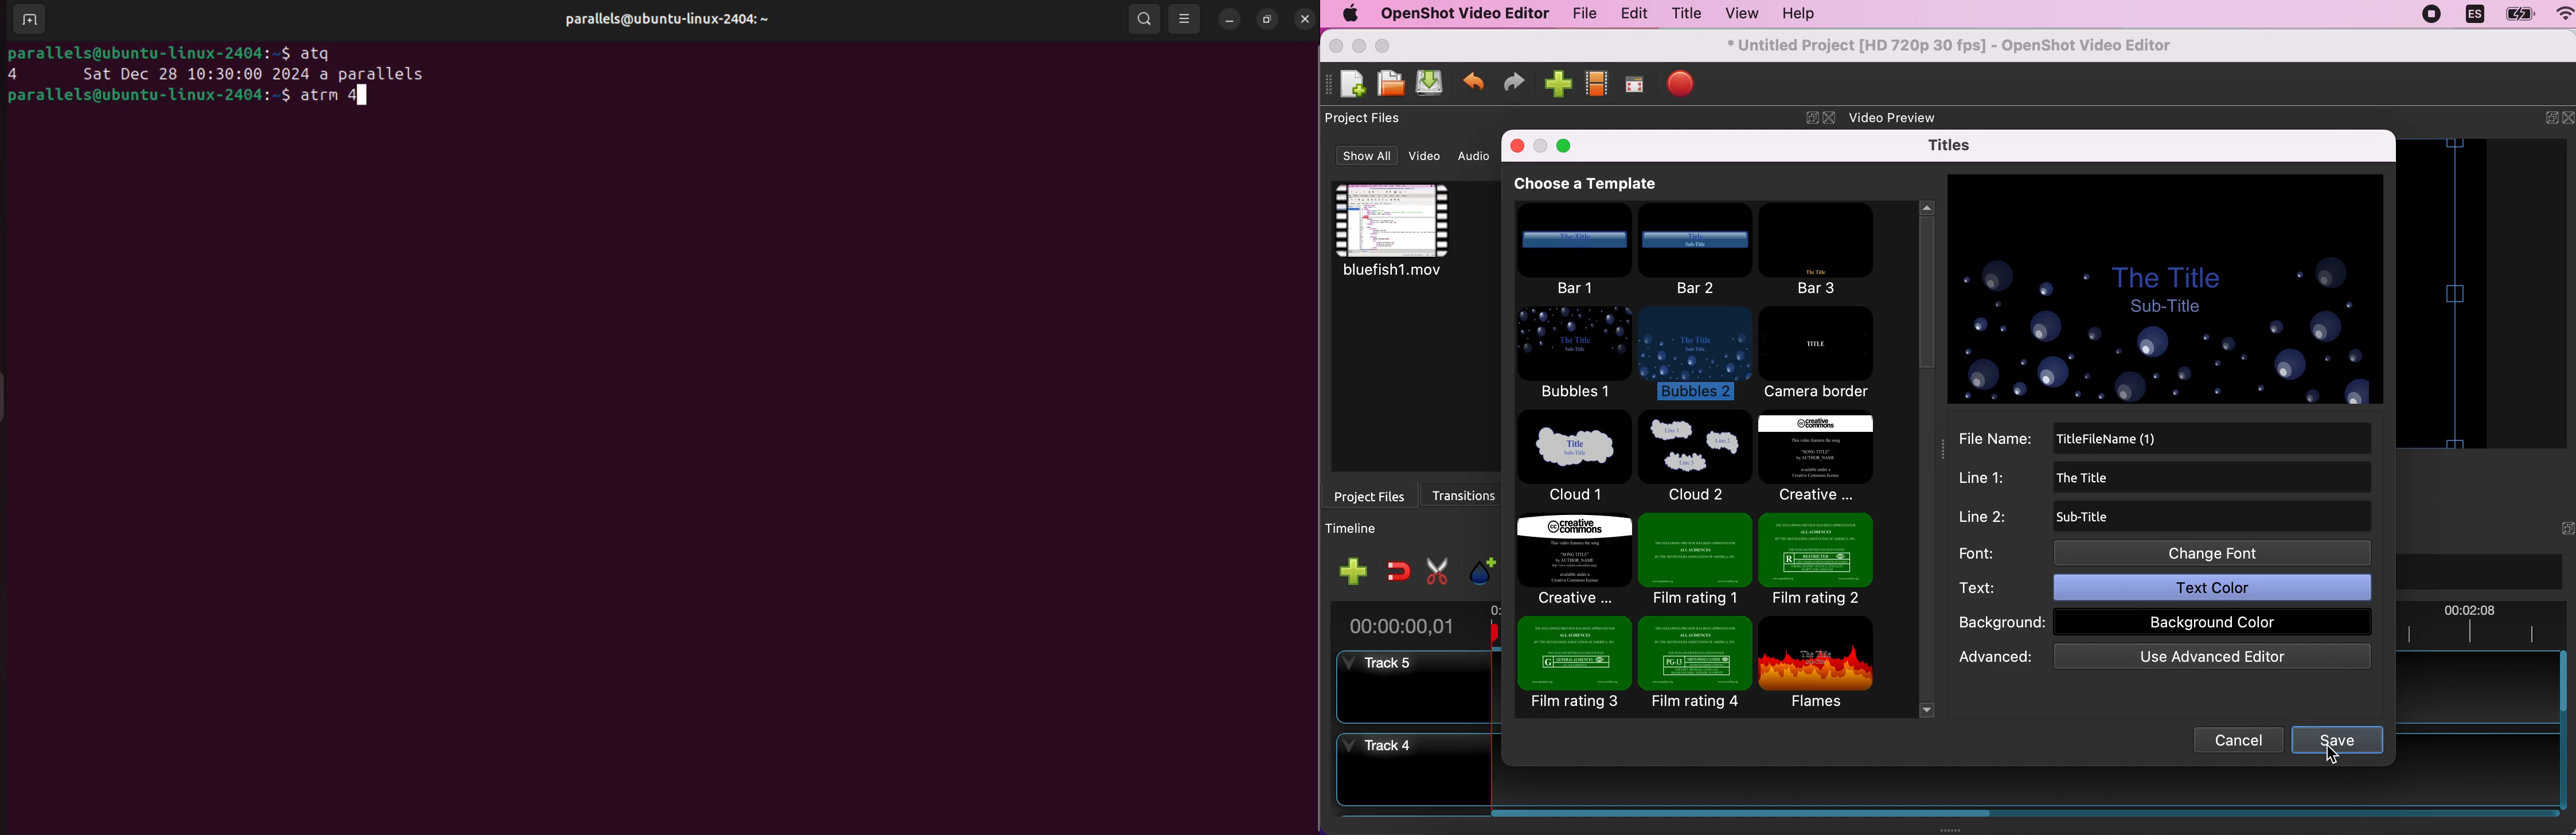  What do you see at coordinates (1481, 566) in the screenshot?
I see `add marker` at bounding box center [1481, 566].